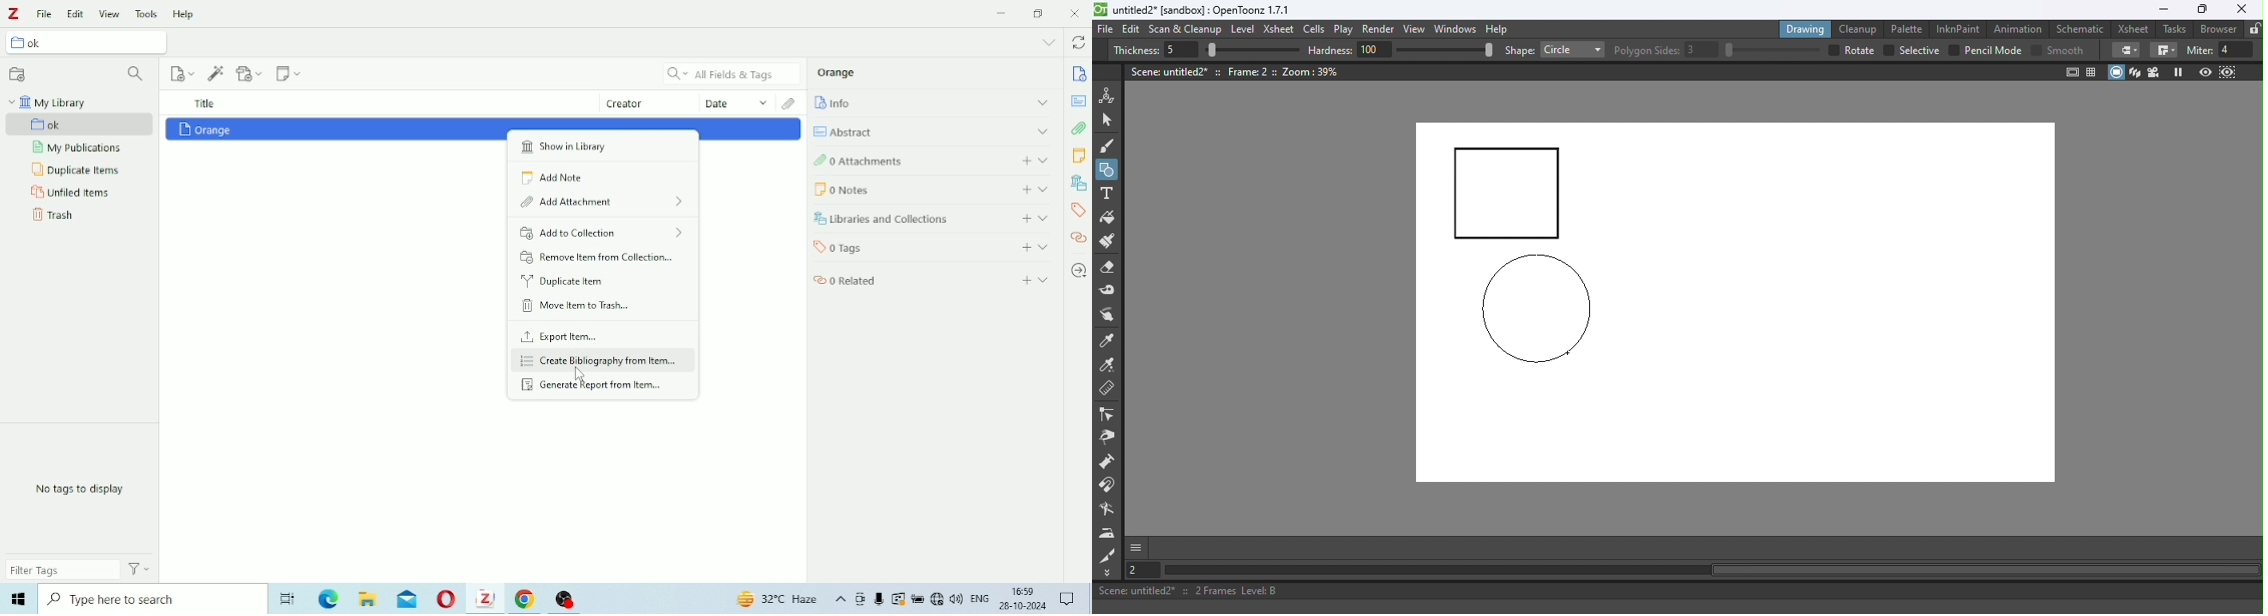 The height and width of the screenshot is (616, 2268). Describe the element at coordinates (53, 215) in the screenshot. I see `Trash` at that location.